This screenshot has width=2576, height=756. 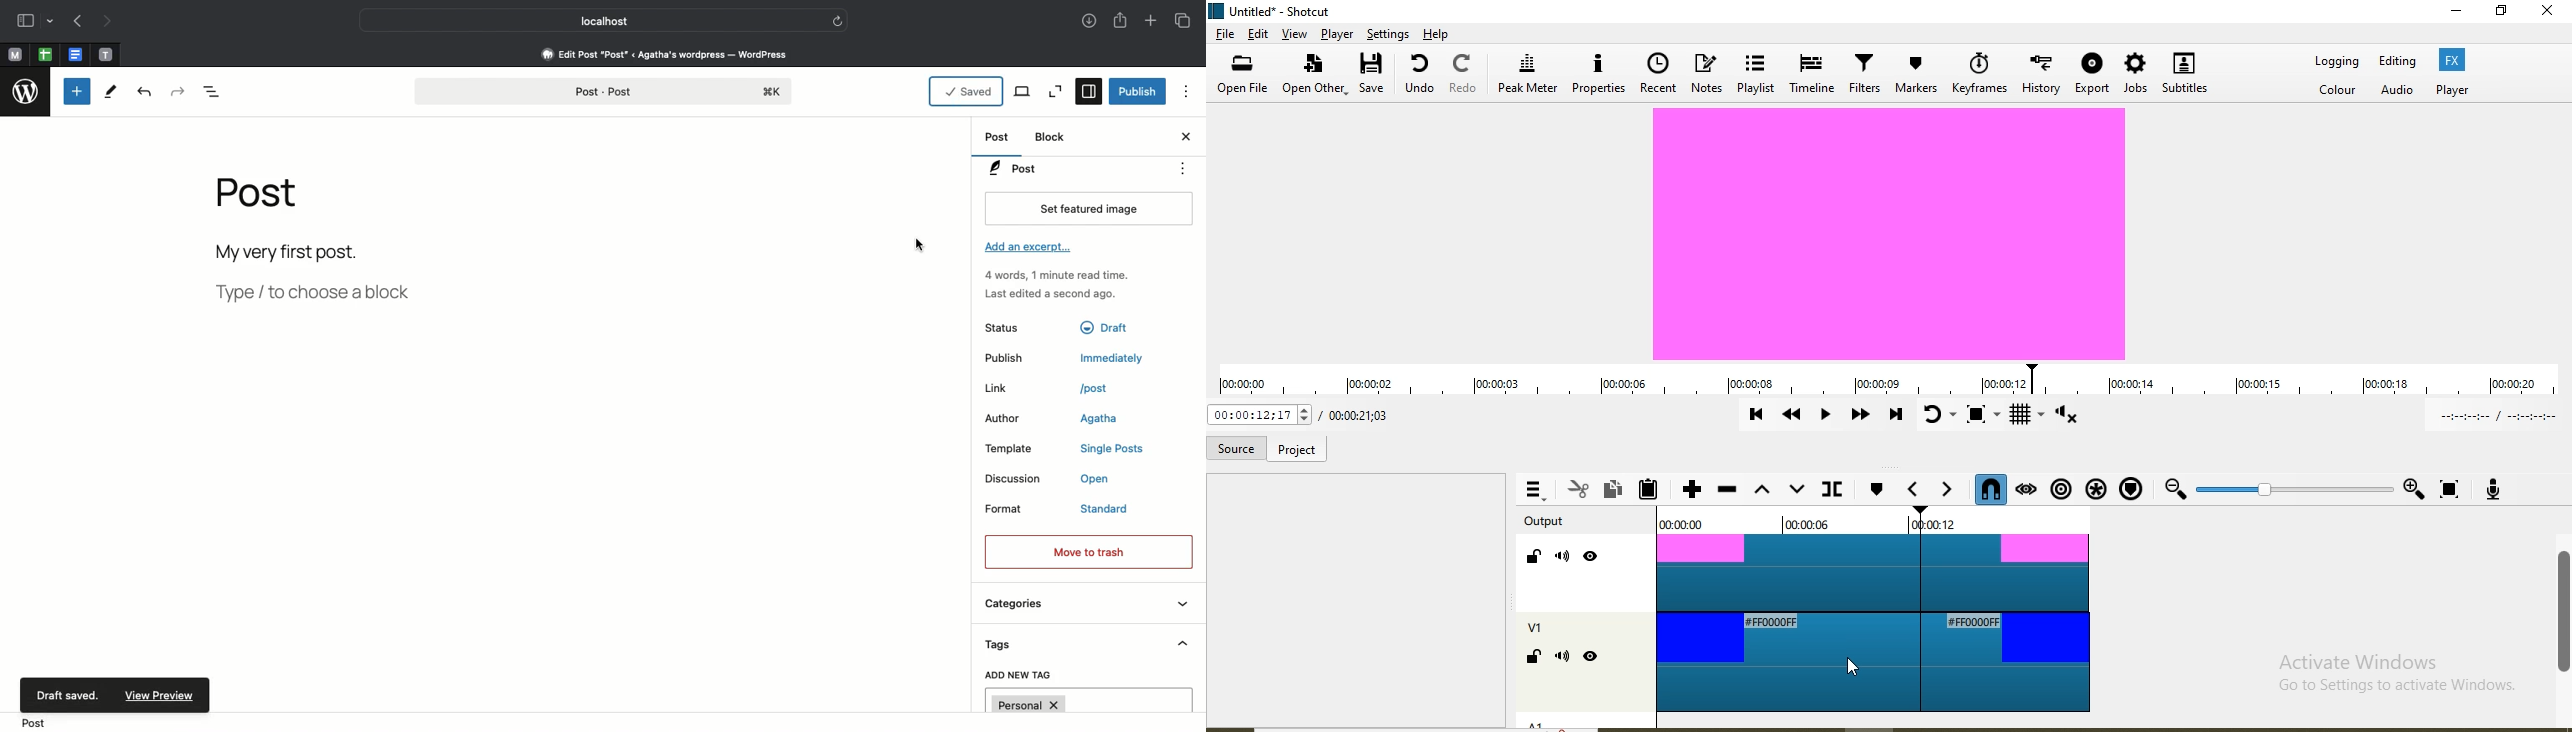 I want to click on Ripple all tracks, so click(x=2094, y=488).